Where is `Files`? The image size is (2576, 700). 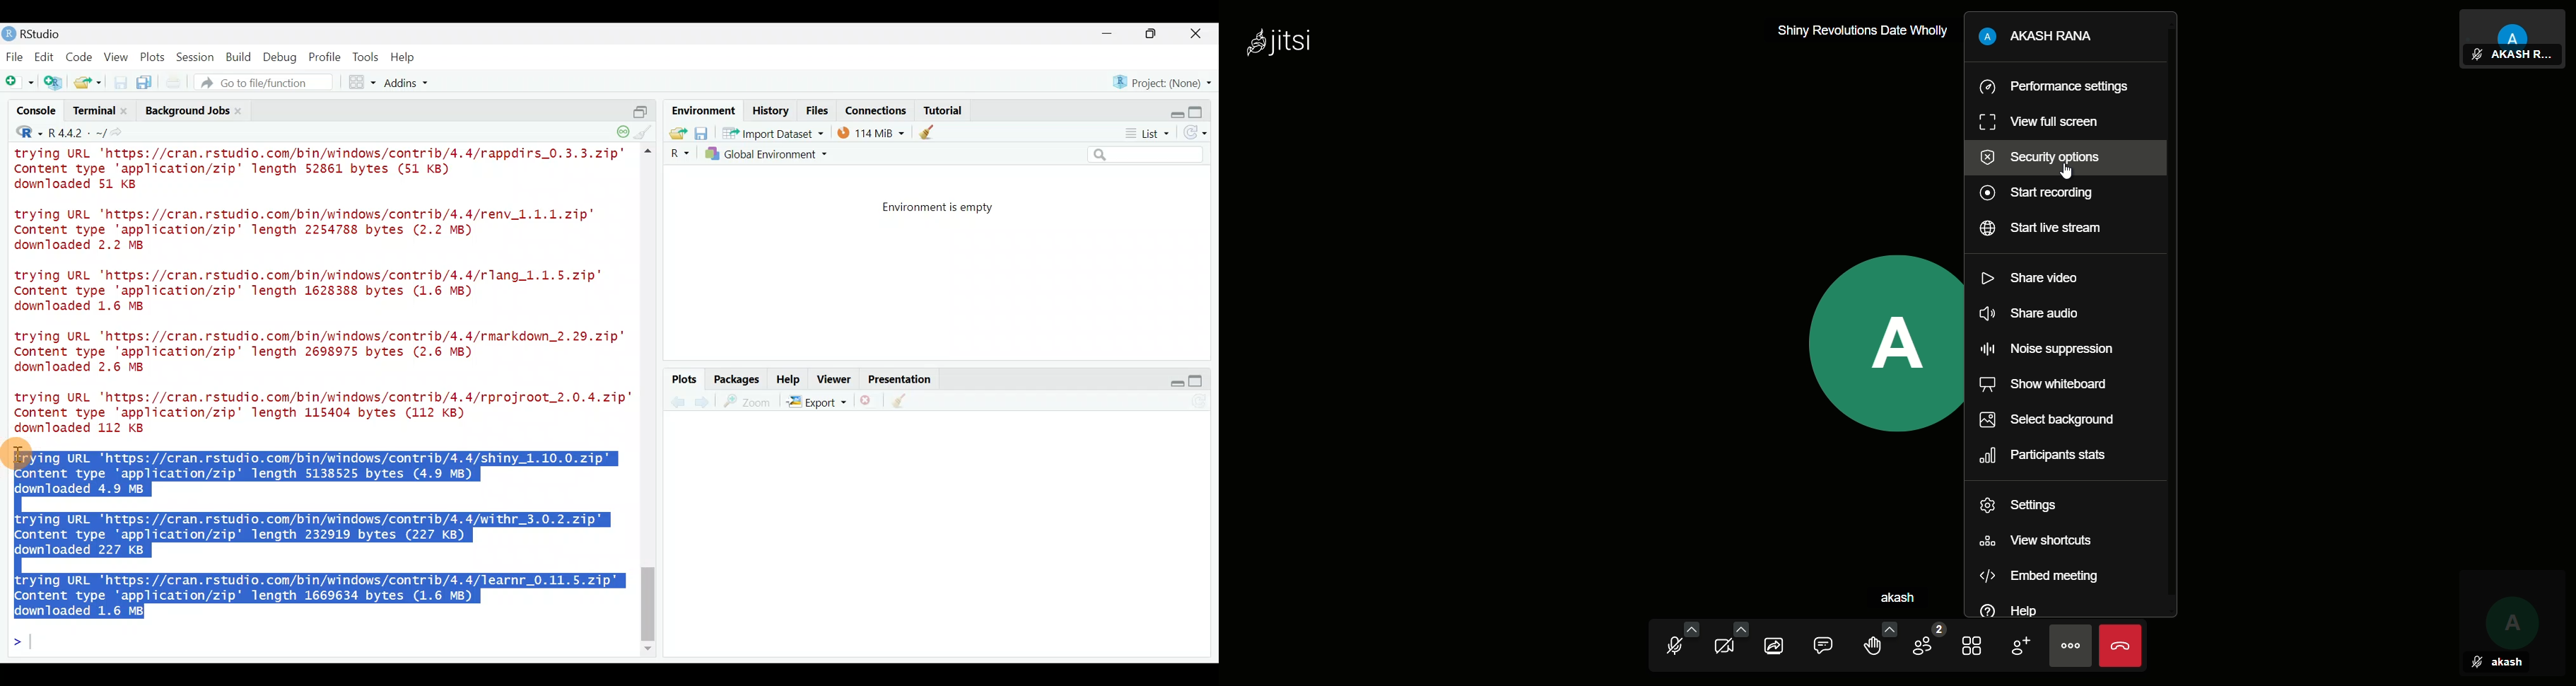 Files is located at coordinates (818, 111).